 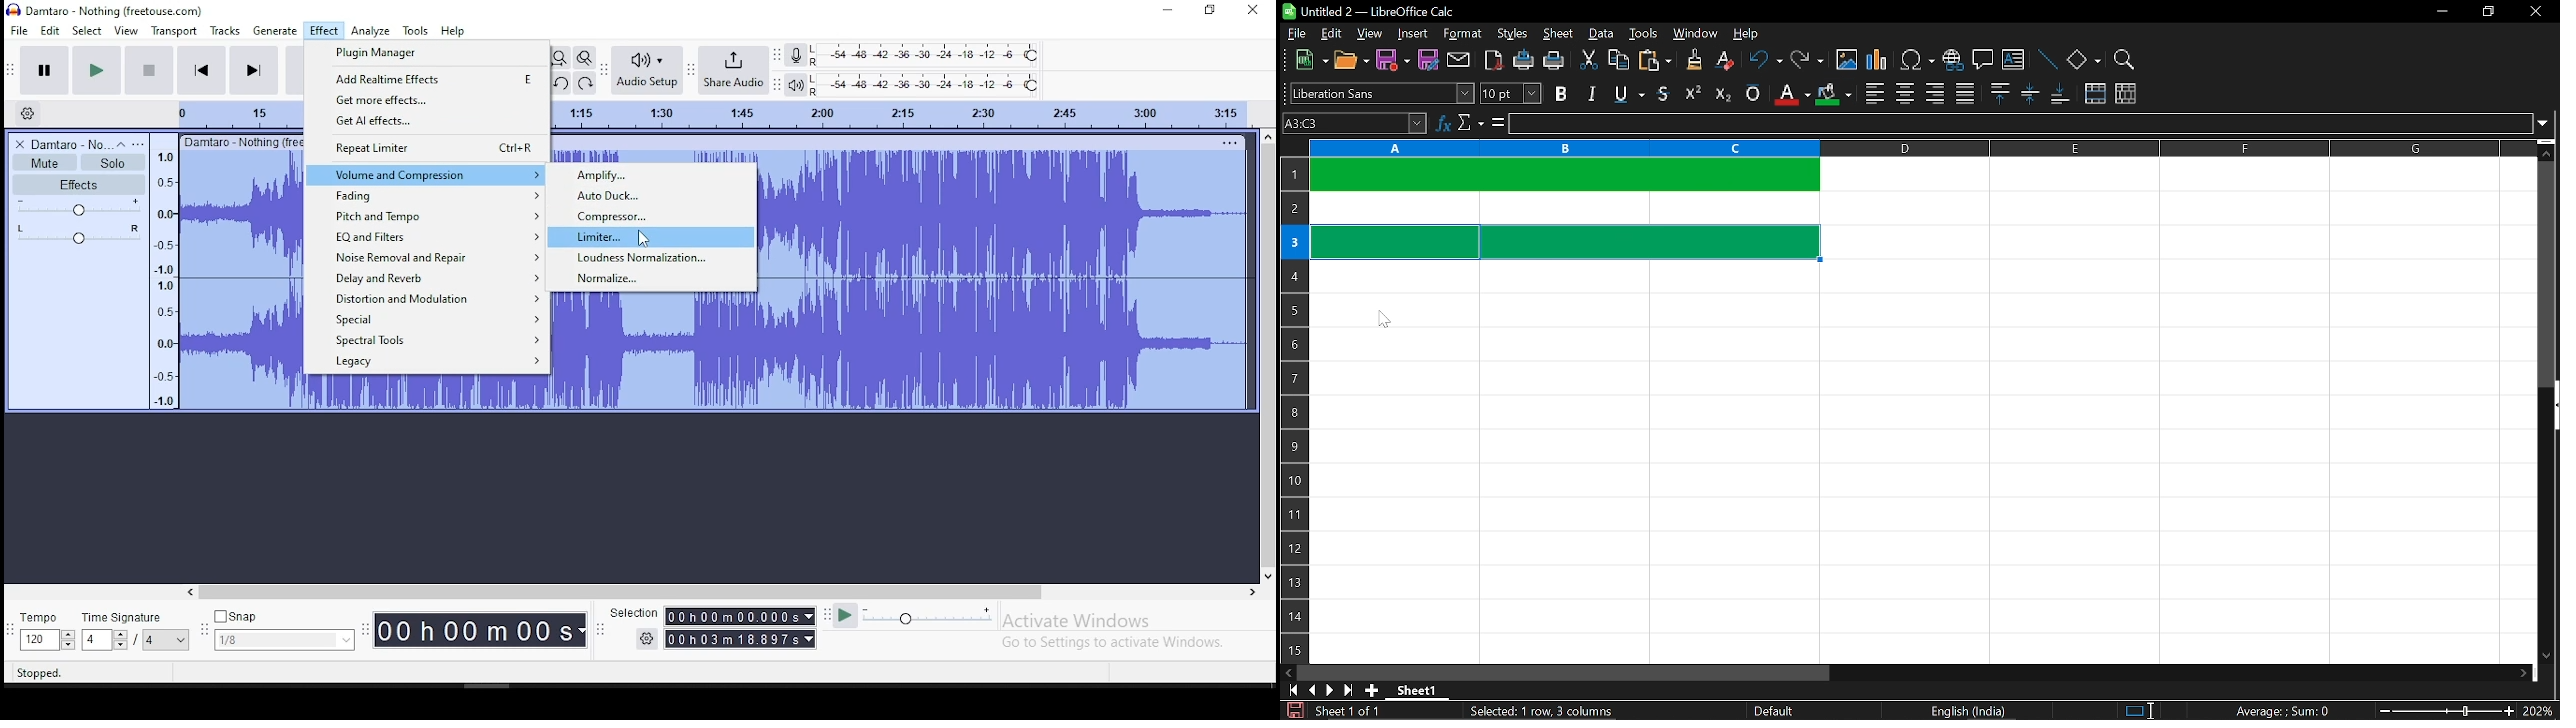 I want to click on file, so click(x=1297, y=33).